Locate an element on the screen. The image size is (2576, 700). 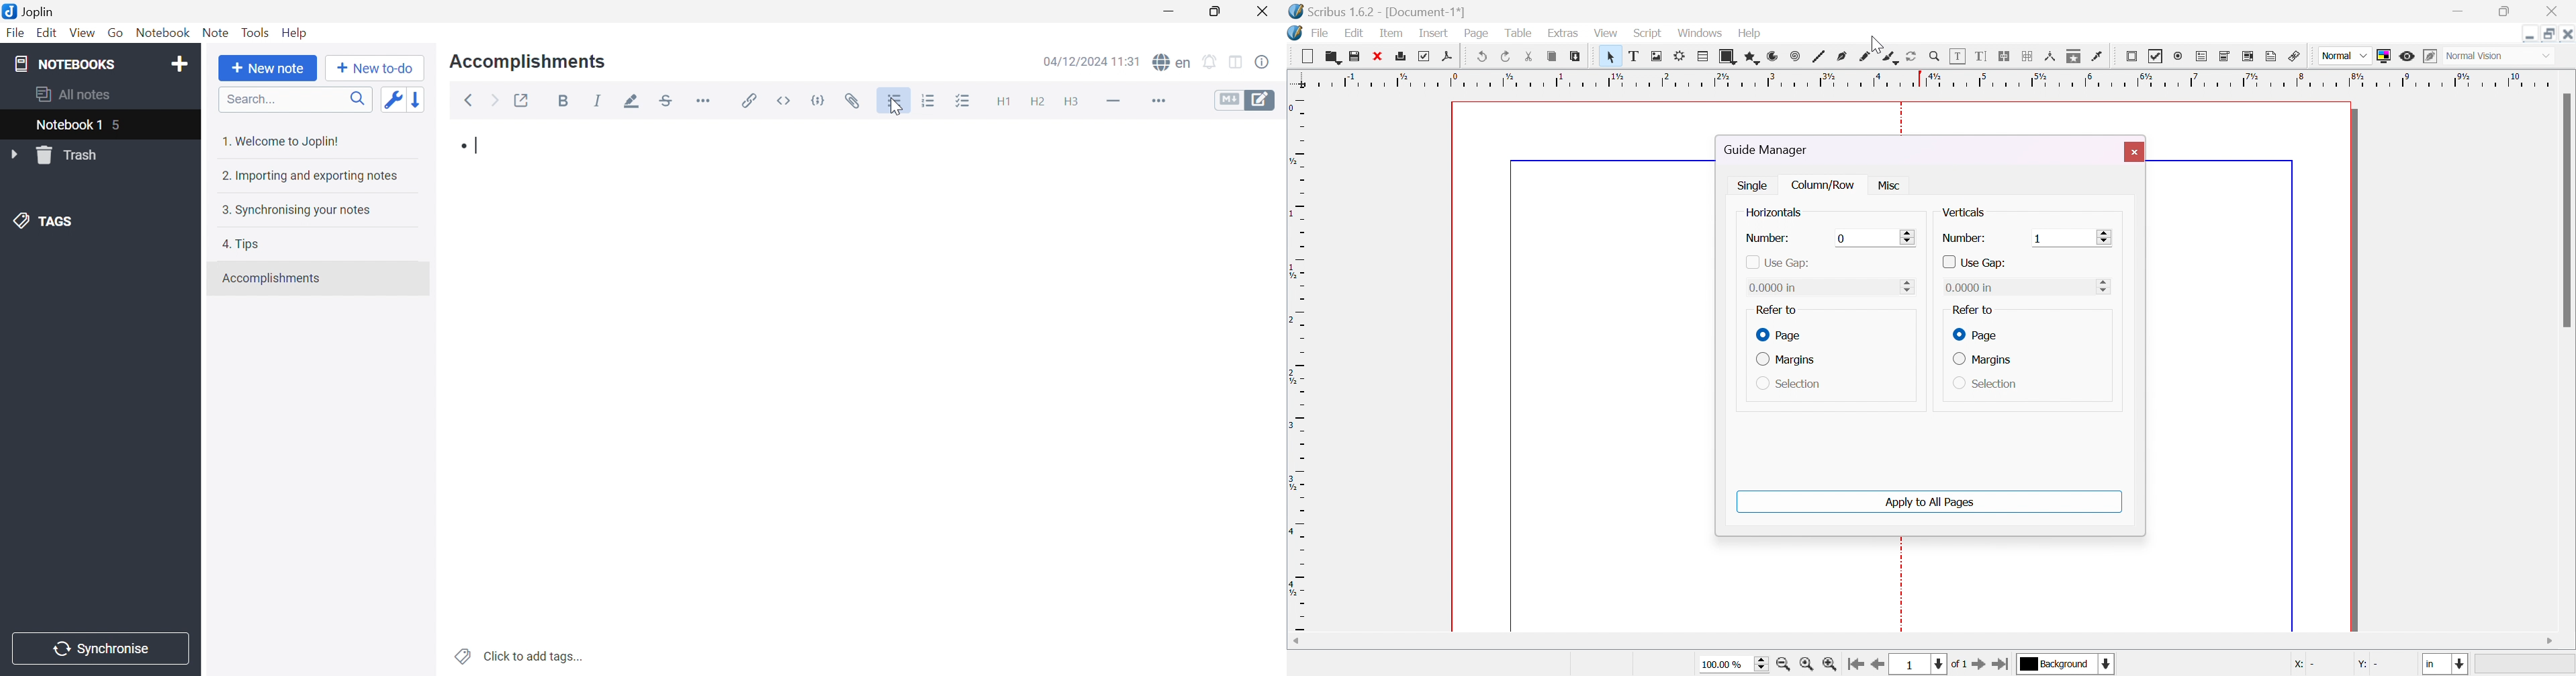
Italic is located at coordinates (601, 101).